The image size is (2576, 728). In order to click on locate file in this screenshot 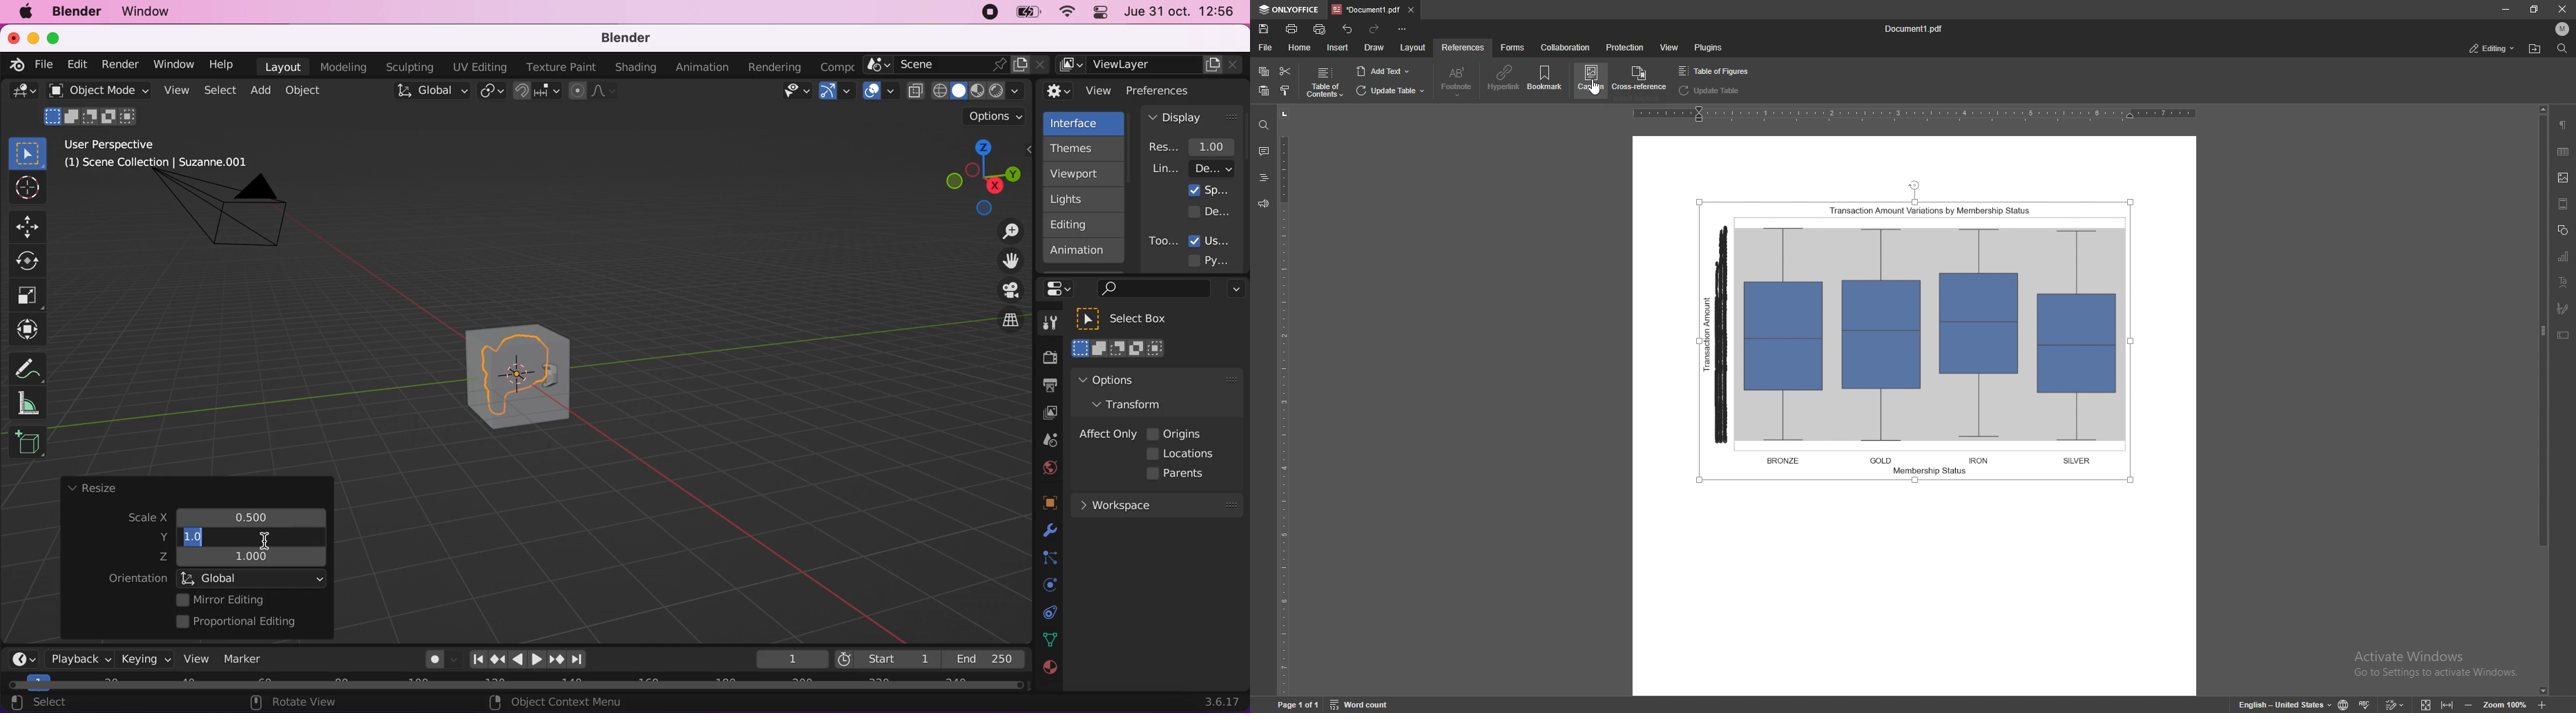, I will do `click(2535, 50)`.